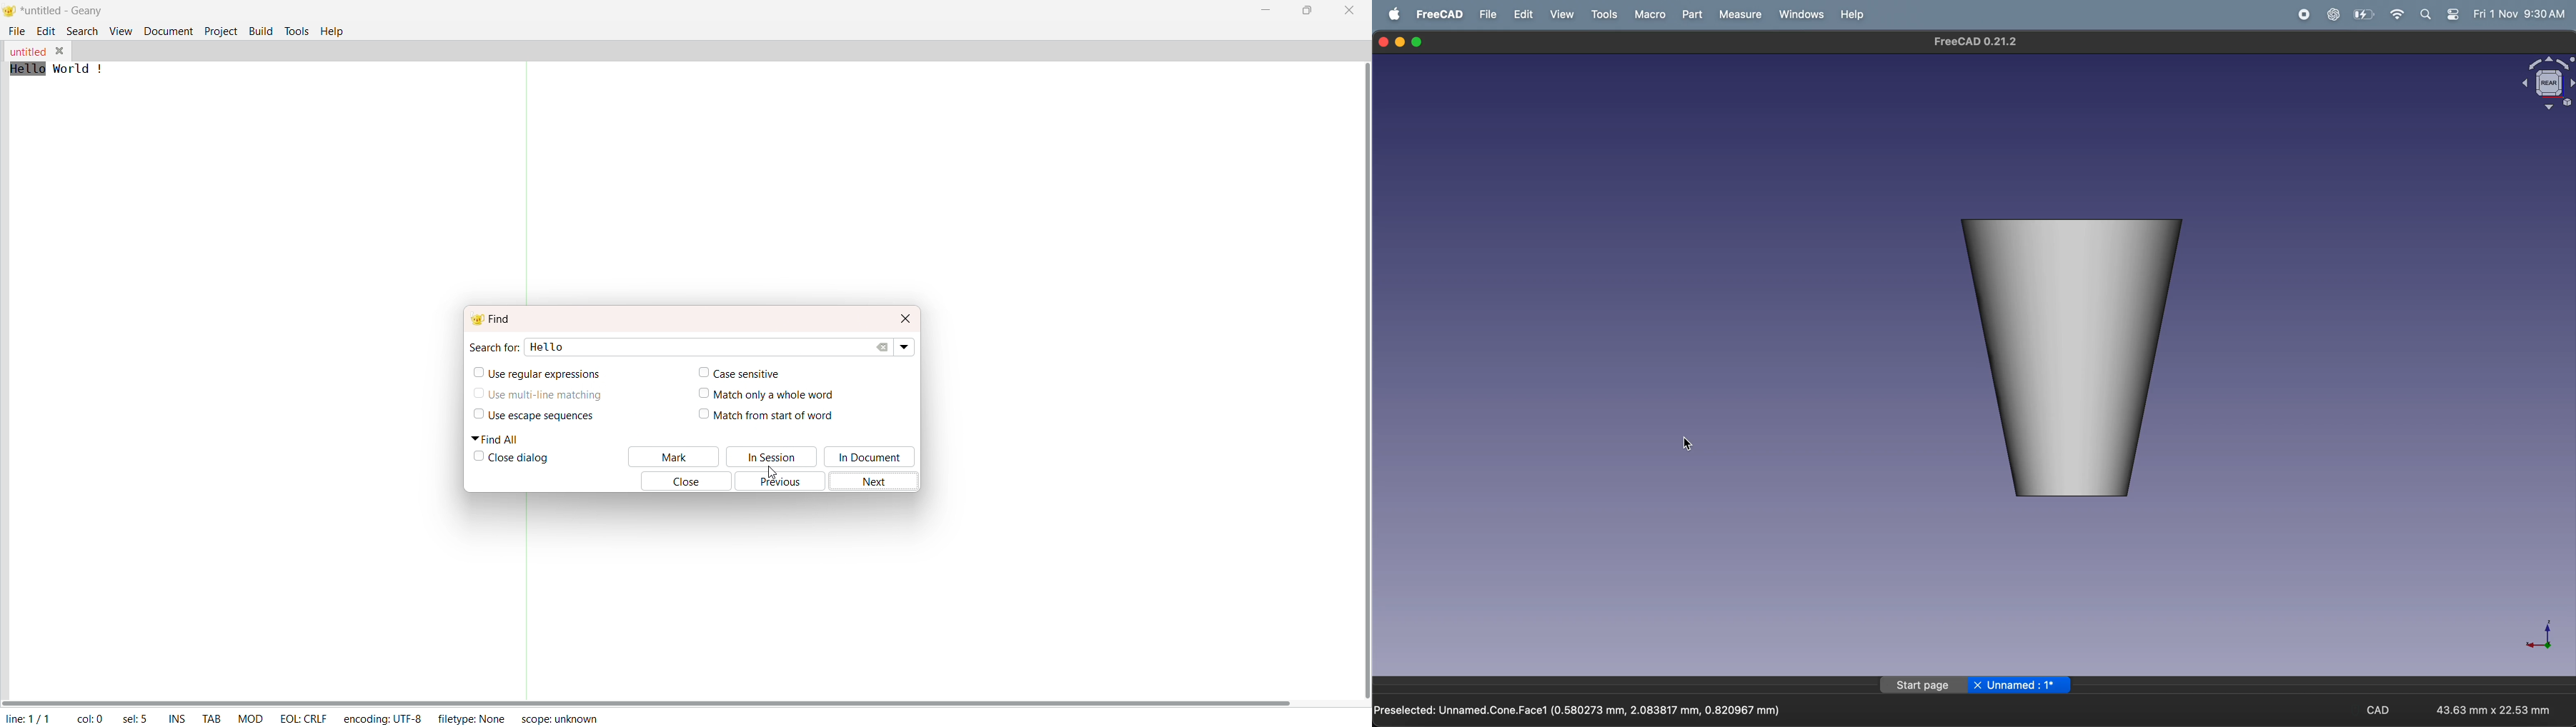 This screenshot has height=728, width=2576. Describe the element at coordinates (1923, 686) in the screenshot. I see `Start page` at that location.